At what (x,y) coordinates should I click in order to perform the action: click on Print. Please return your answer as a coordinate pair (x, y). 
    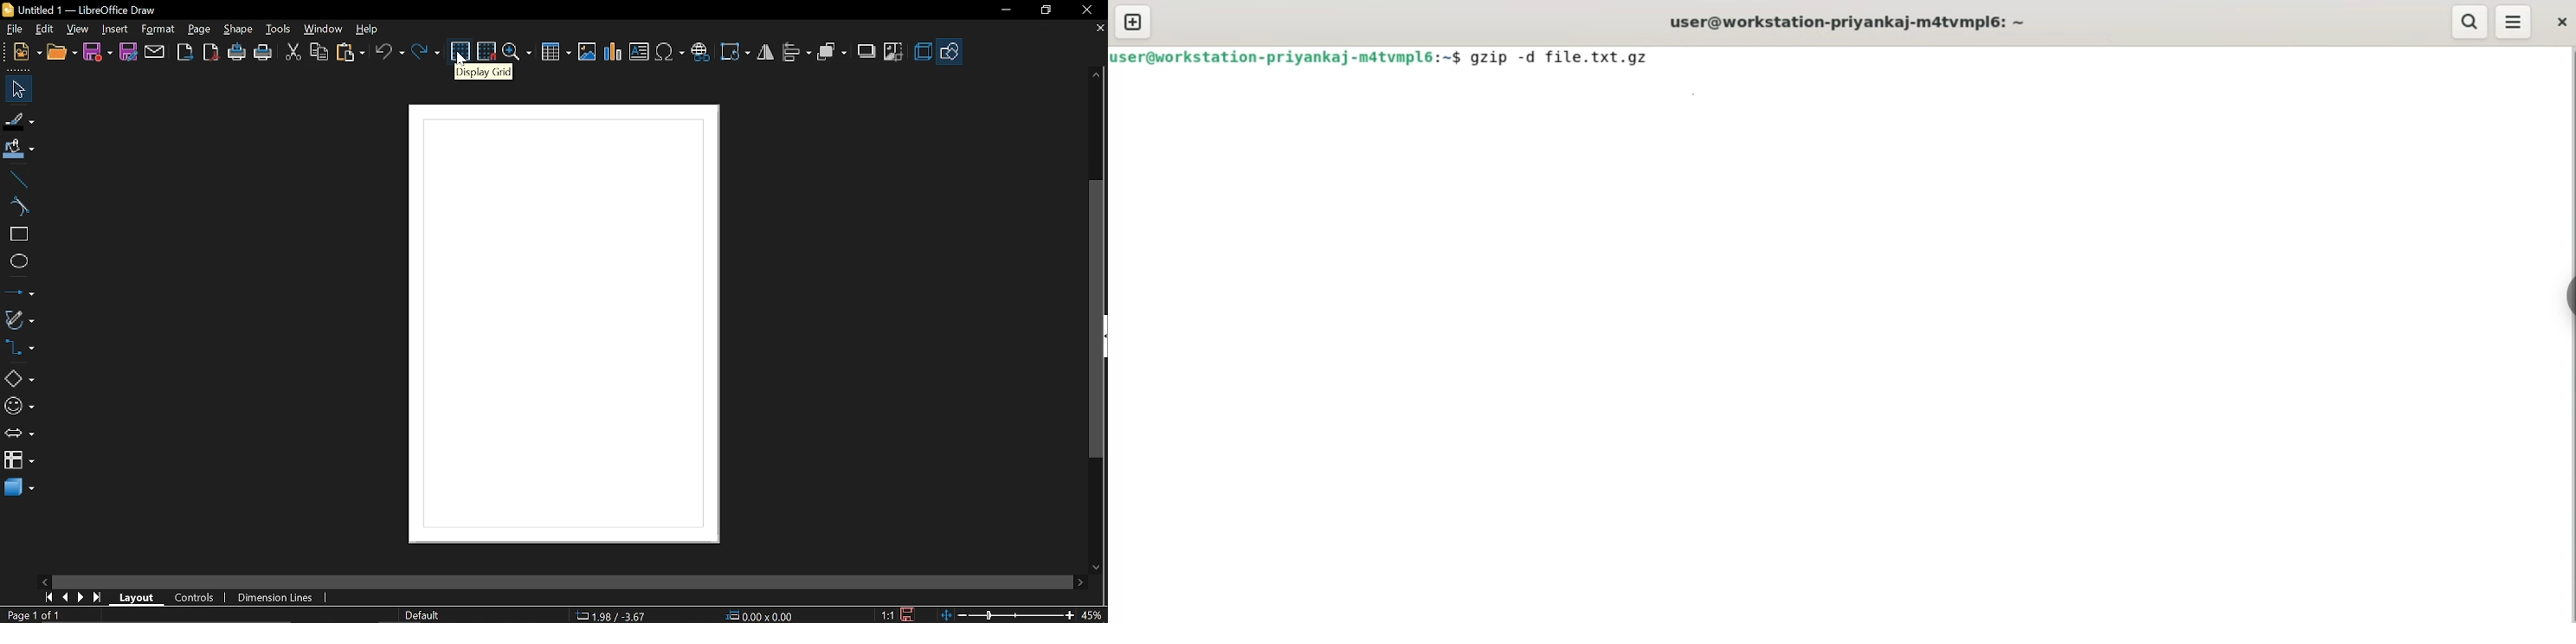
    Looking at the image, I should click on (263, 55).